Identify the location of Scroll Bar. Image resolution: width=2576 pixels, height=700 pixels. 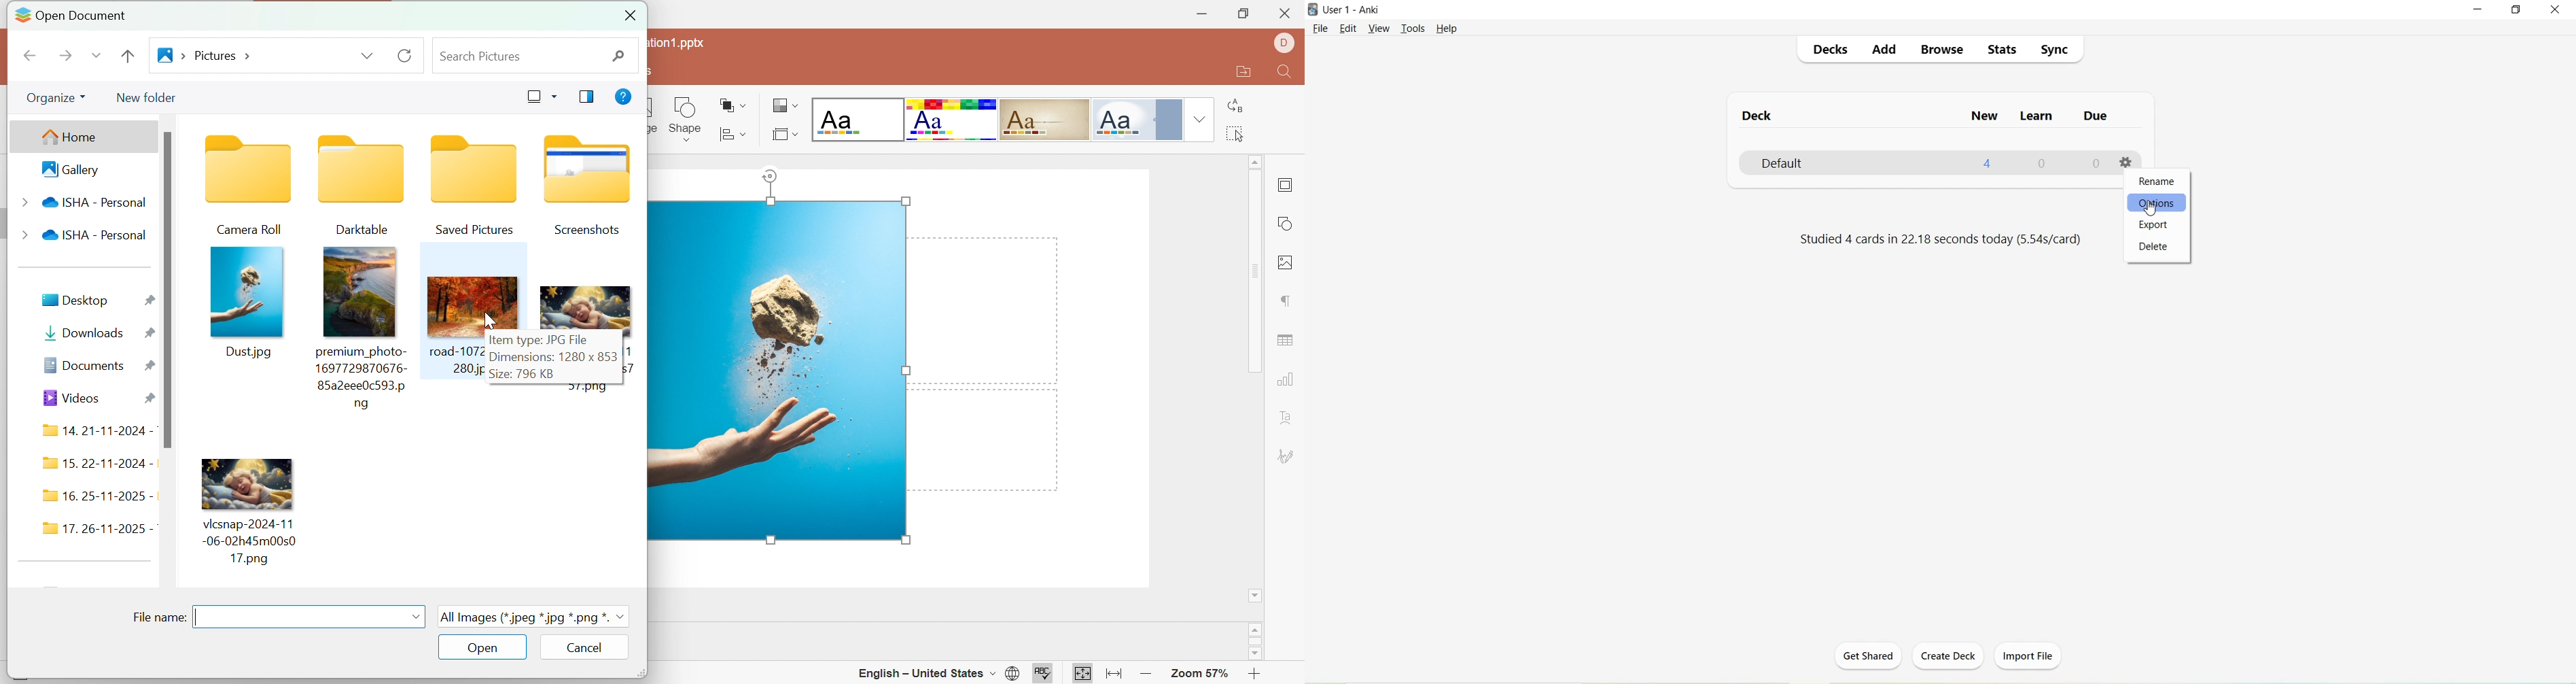
(1255, 271).